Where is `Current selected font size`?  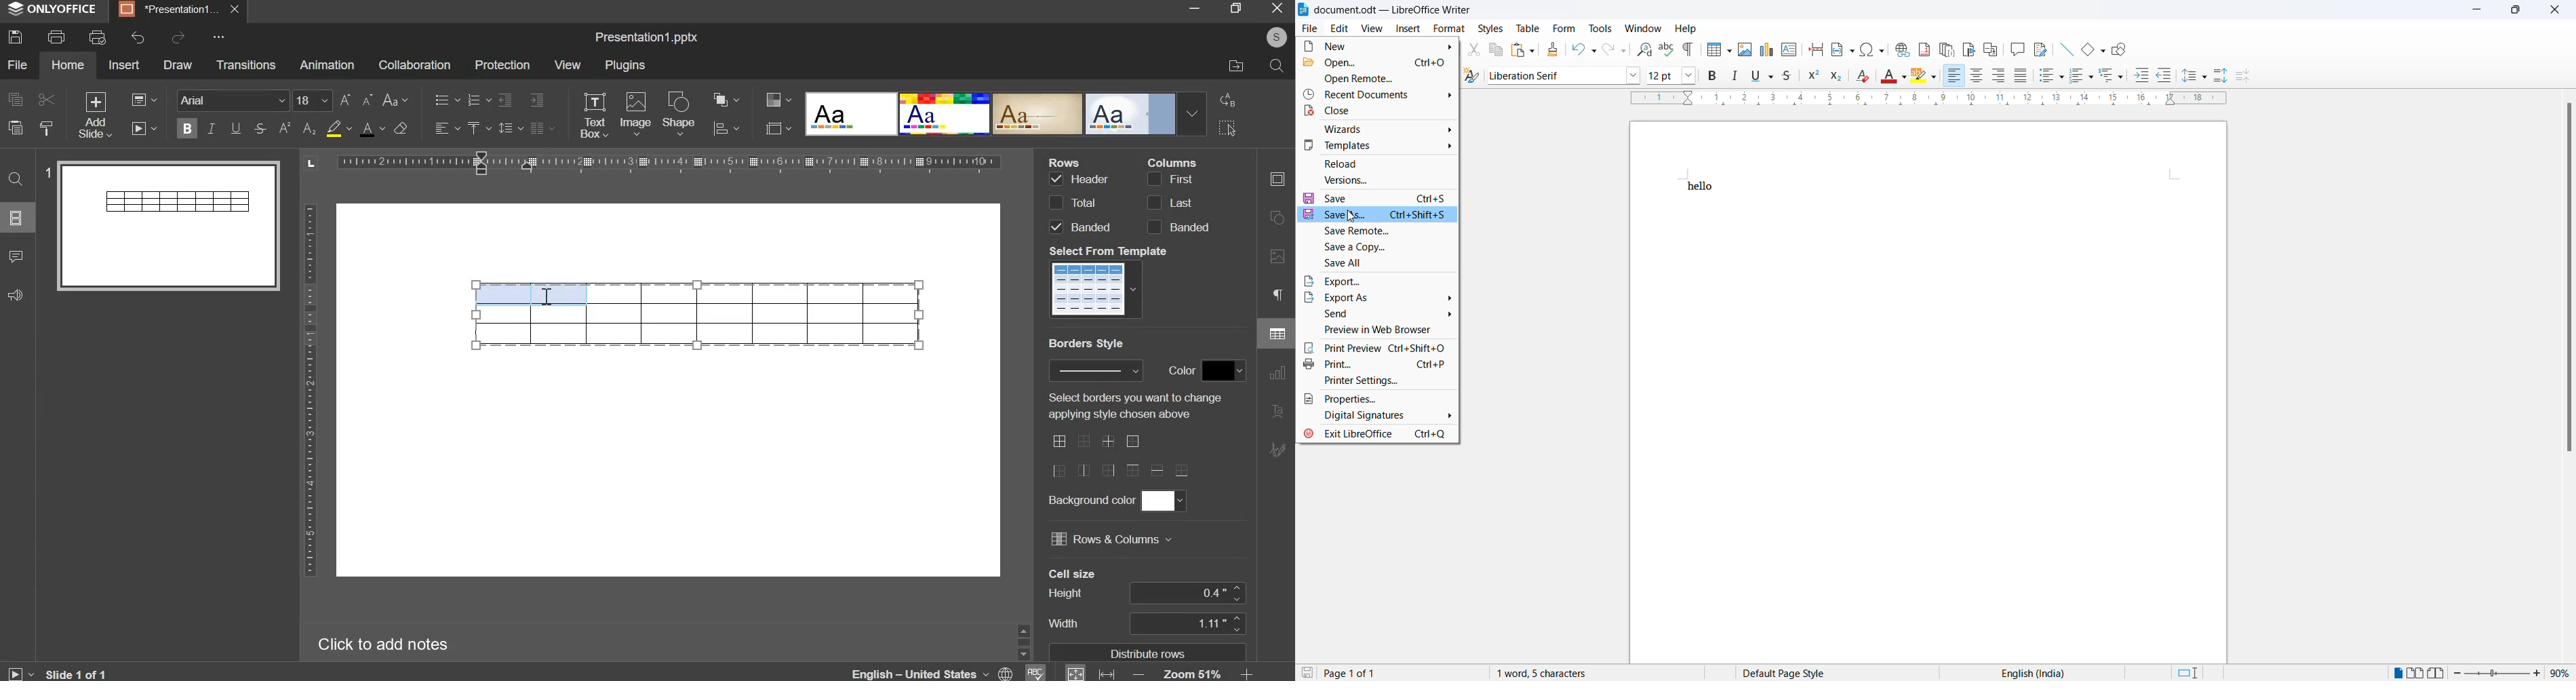
Current selected font size is located at coordinates (1663, 75).